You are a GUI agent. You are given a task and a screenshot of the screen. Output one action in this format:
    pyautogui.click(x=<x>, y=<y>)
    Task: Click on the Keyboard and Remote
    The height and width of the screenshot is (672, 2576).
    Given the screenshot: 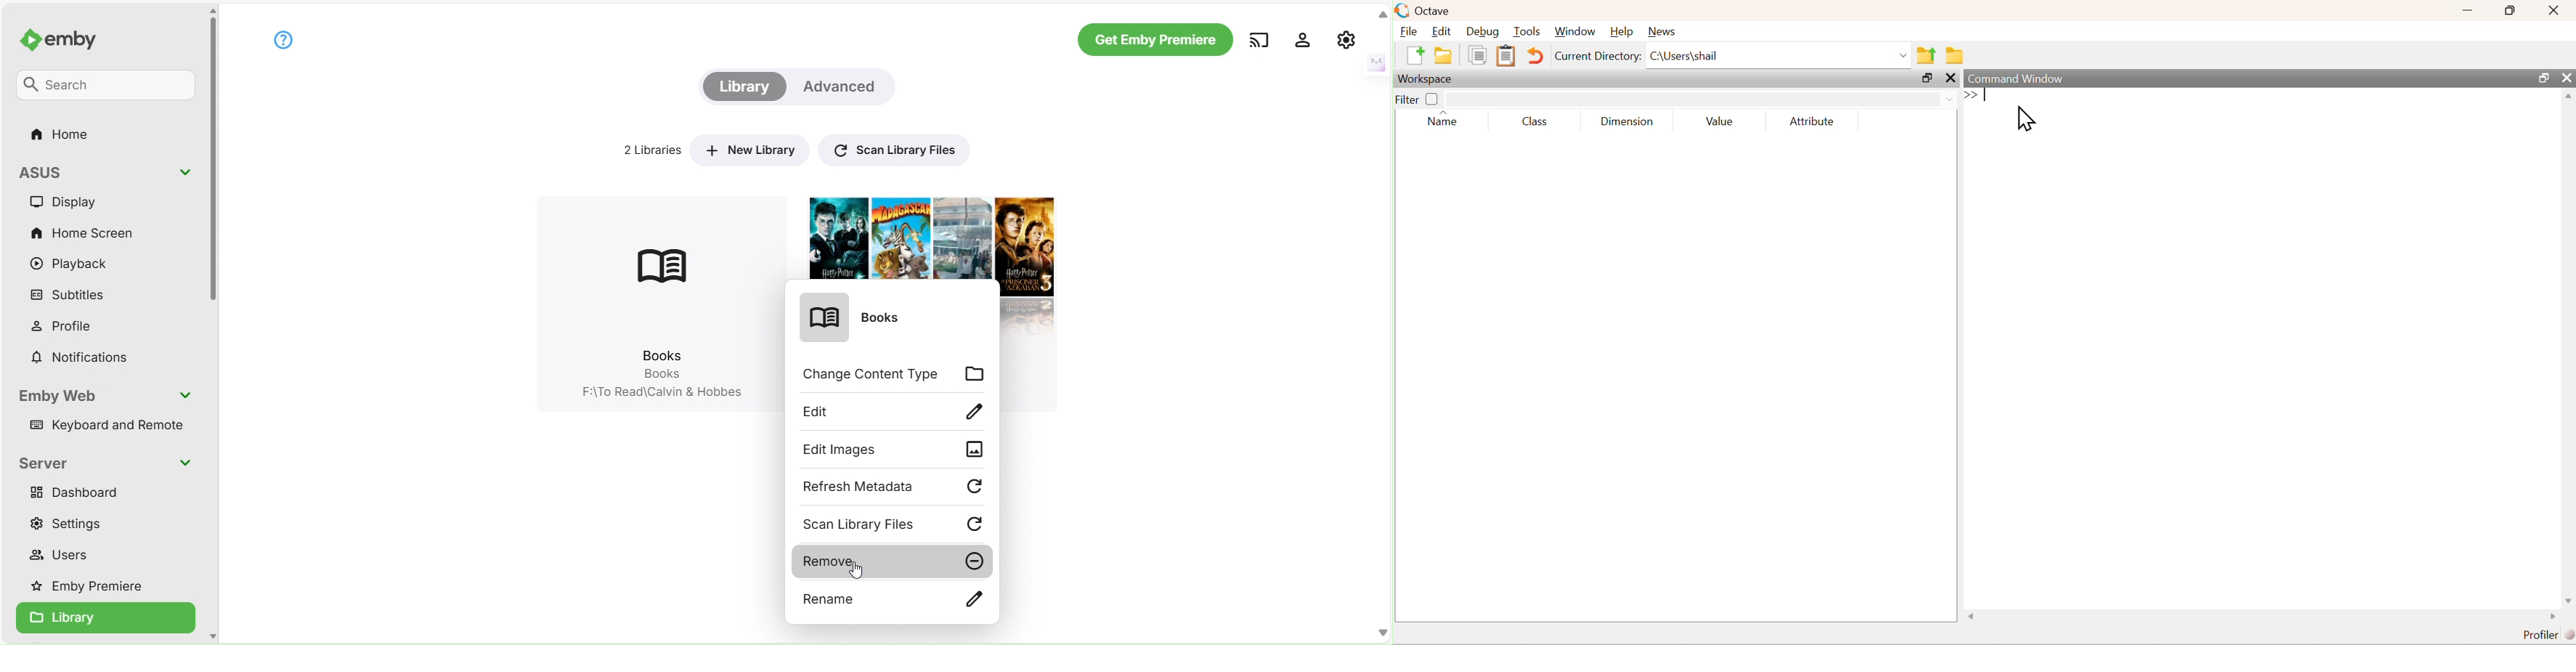 What is the action you would take?
    pyautogui.click(x=110, y=428)
    